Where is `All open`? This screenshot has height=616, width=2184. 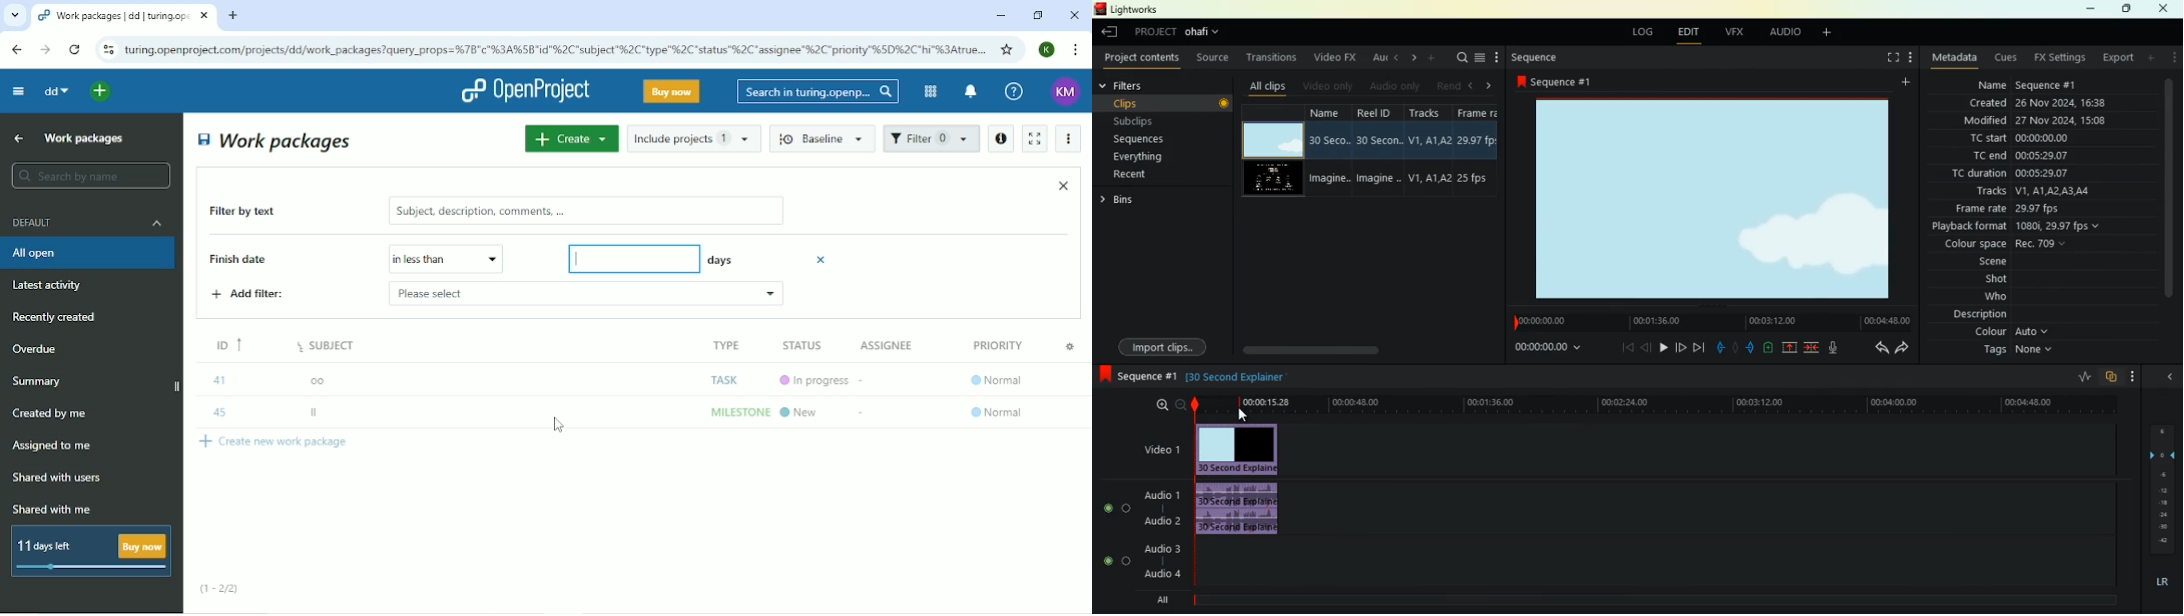
All open is located at coordinates (90, 253).